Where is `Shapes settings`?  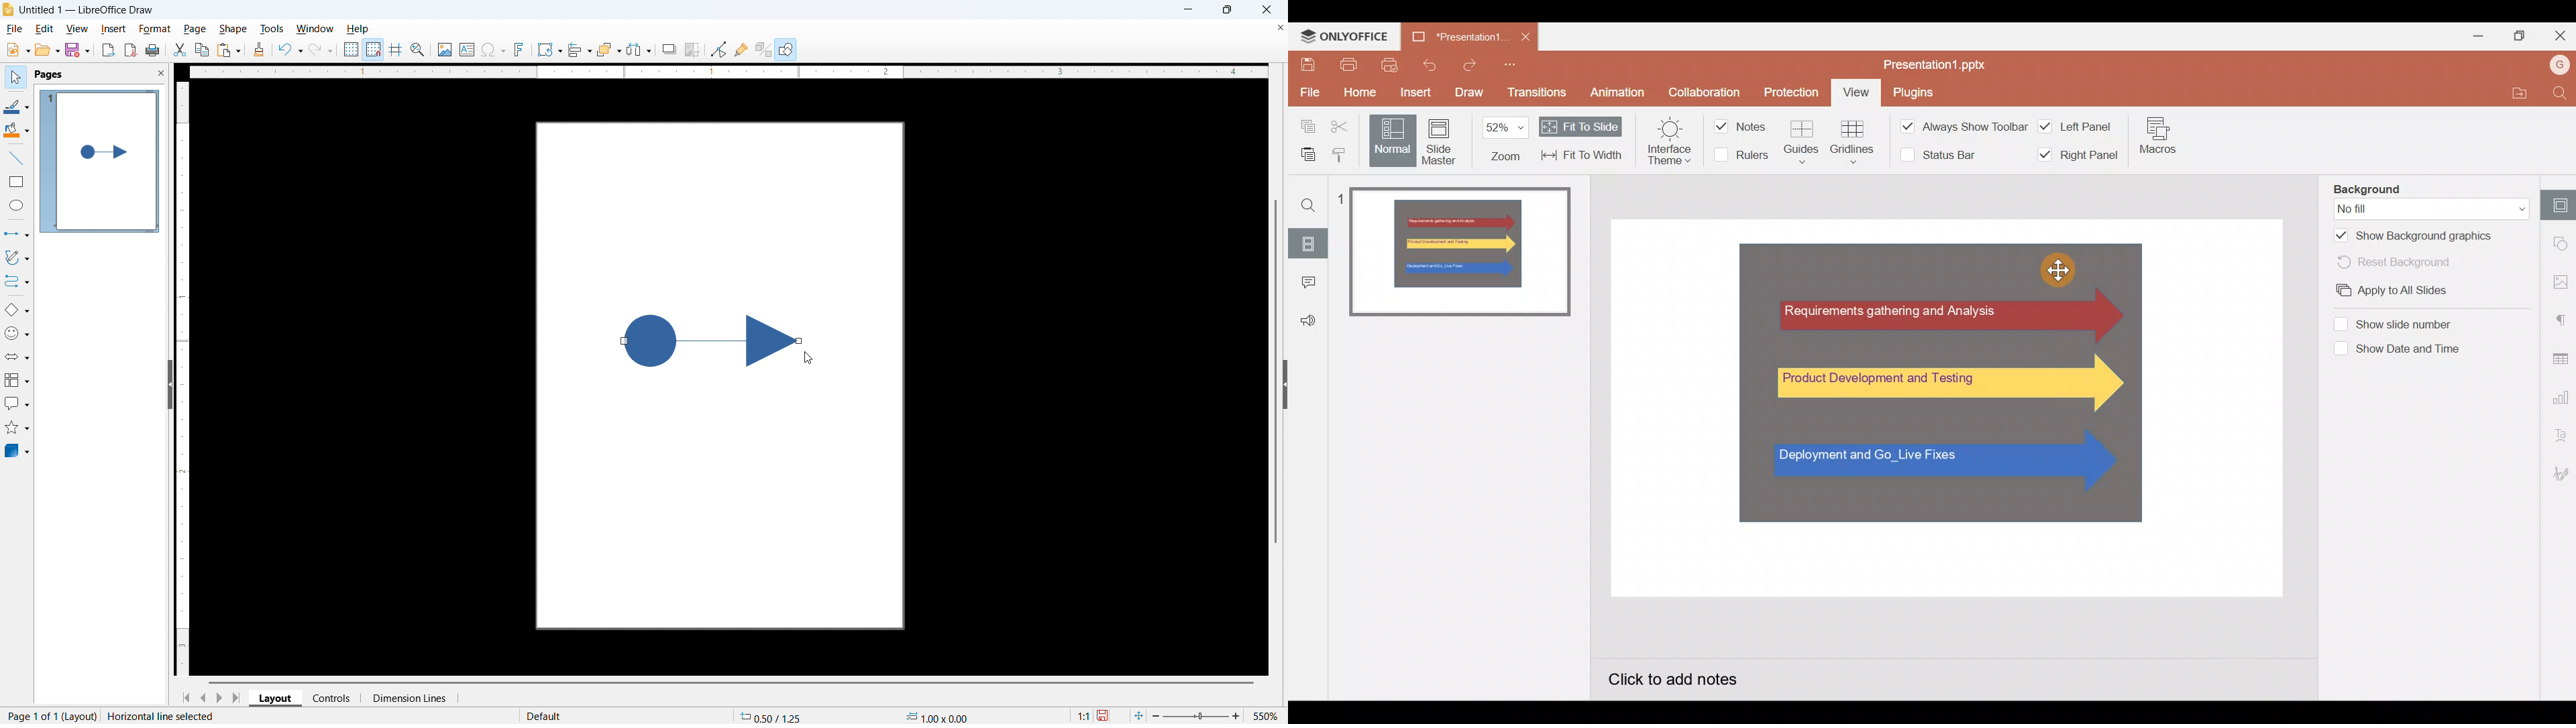
Shapes settings is located at coordinates (2559, 245).